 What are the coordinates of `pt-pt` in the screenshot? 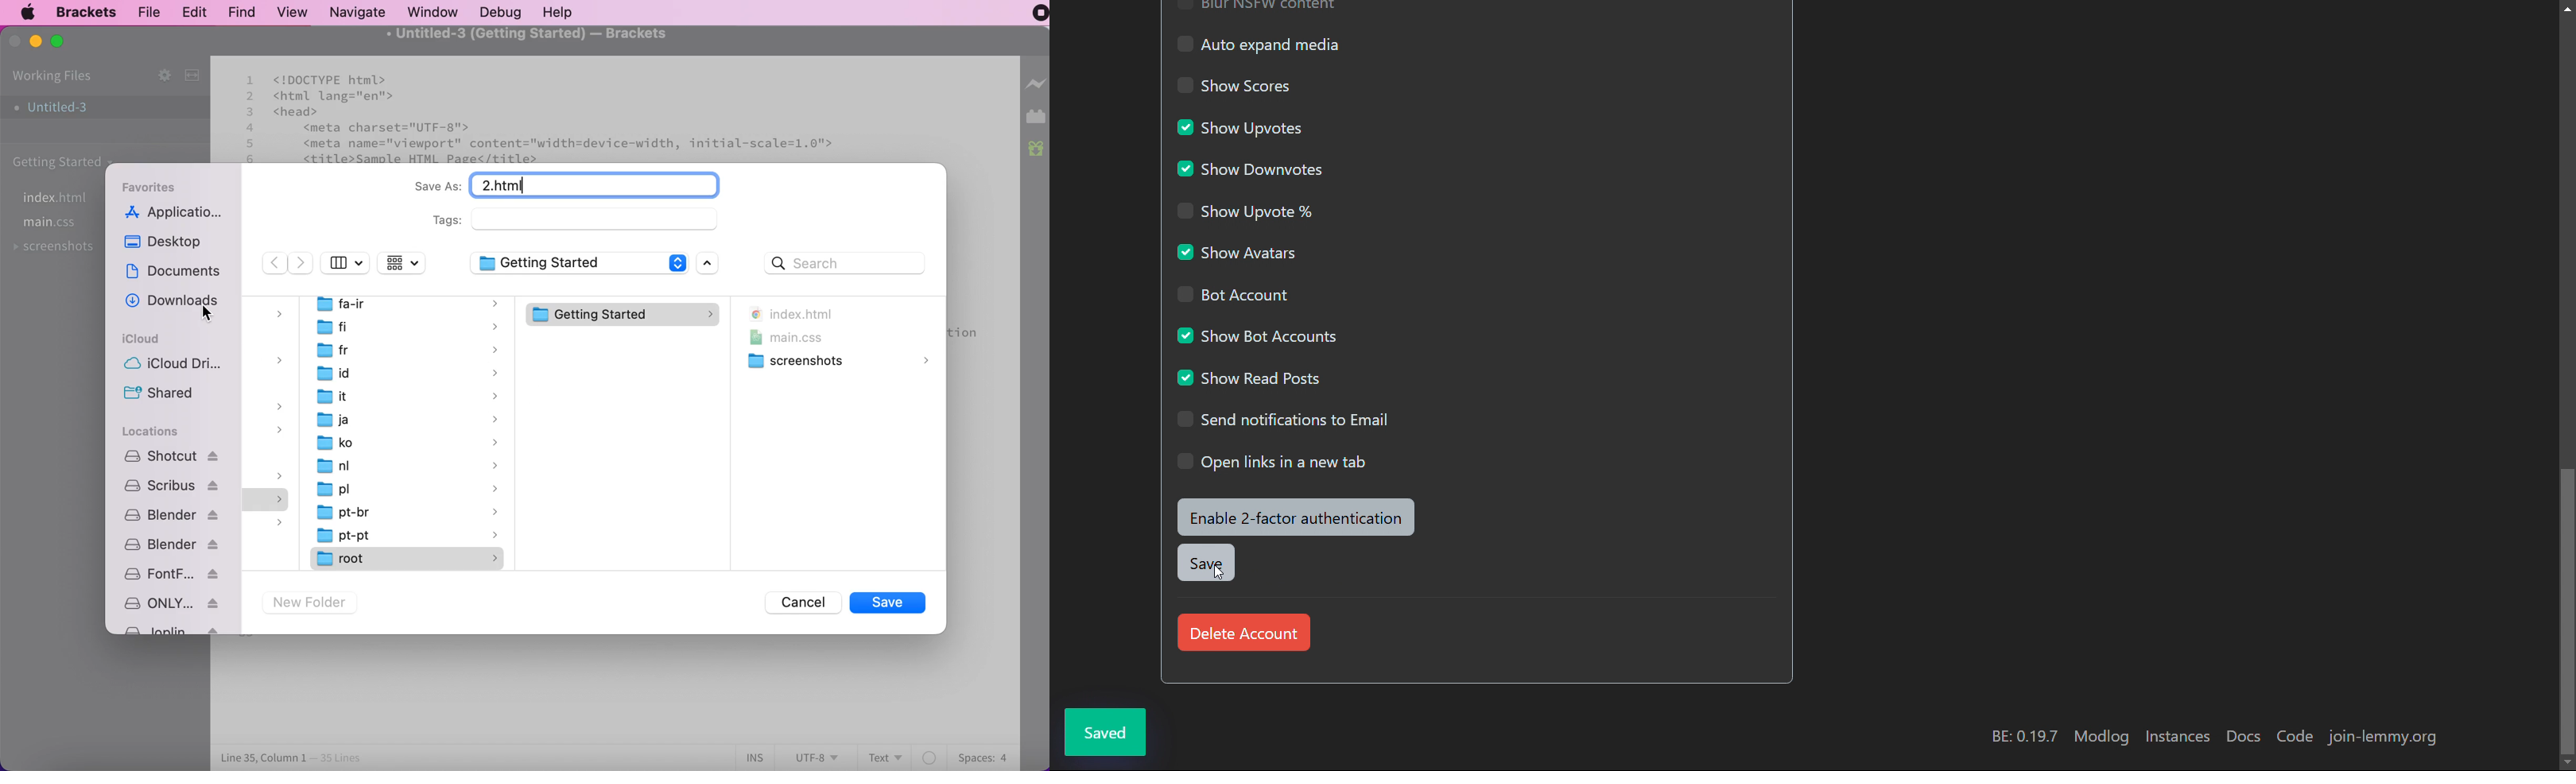 It's located at (408, 534).